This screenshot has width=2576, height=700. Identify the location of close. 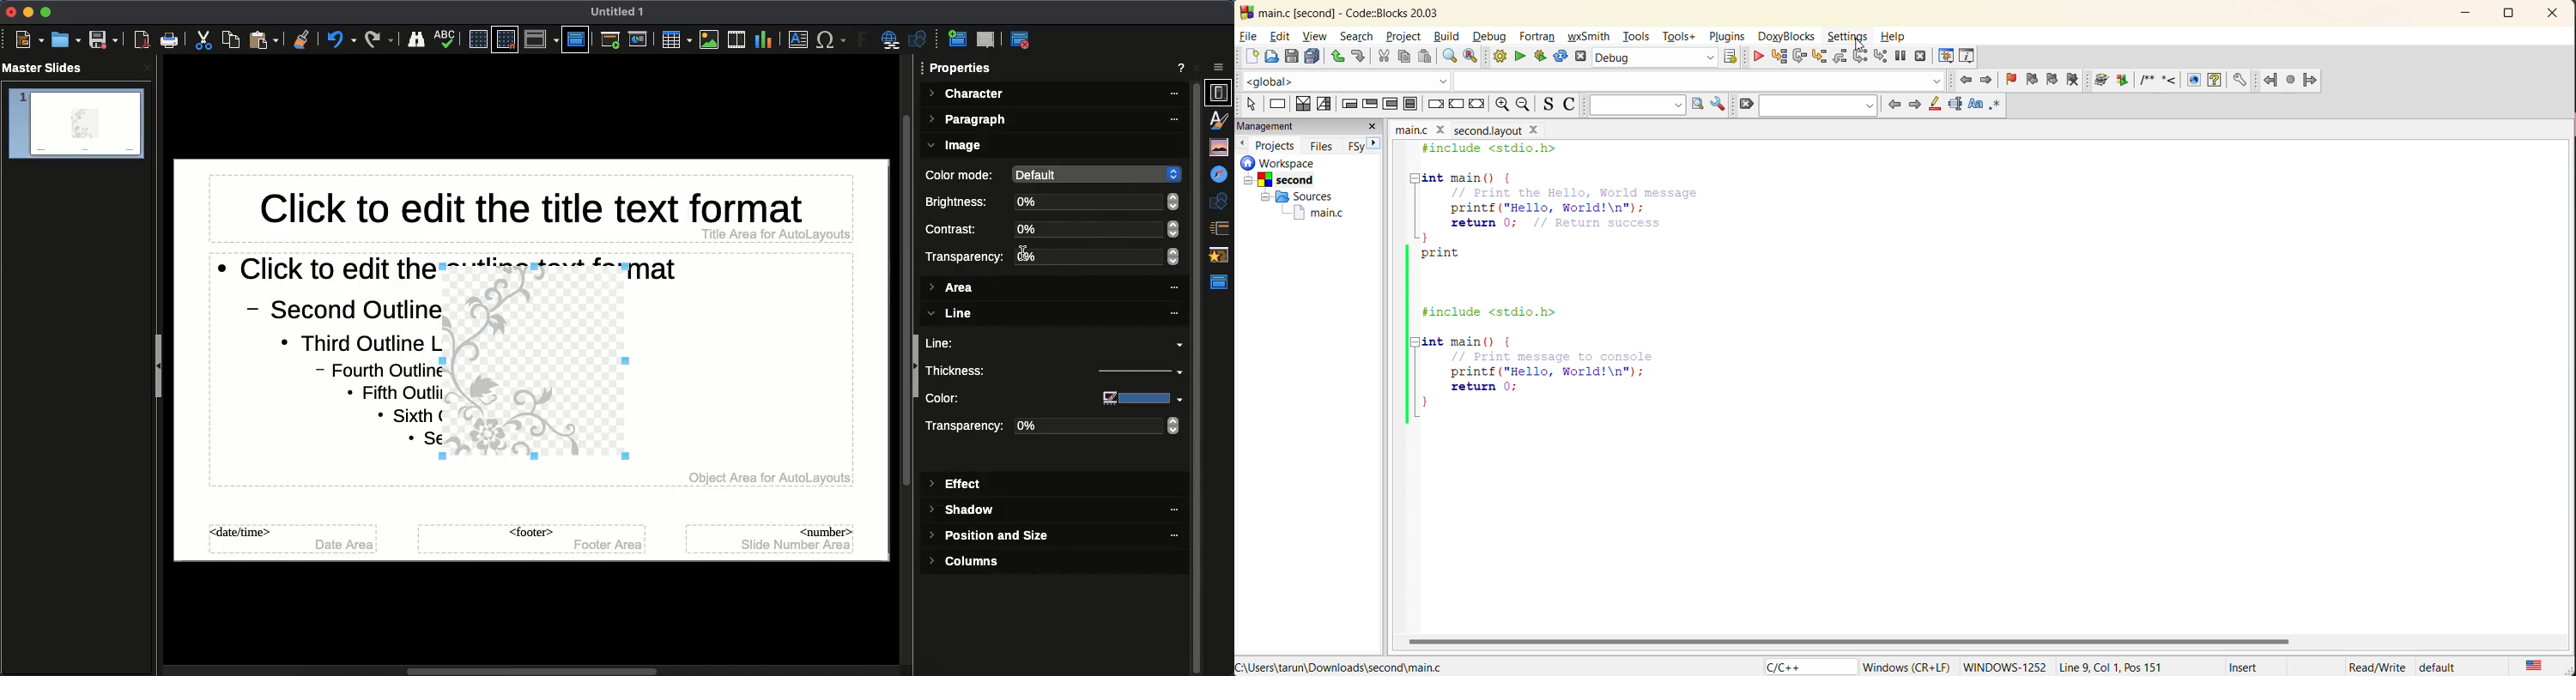
(1374, 126).